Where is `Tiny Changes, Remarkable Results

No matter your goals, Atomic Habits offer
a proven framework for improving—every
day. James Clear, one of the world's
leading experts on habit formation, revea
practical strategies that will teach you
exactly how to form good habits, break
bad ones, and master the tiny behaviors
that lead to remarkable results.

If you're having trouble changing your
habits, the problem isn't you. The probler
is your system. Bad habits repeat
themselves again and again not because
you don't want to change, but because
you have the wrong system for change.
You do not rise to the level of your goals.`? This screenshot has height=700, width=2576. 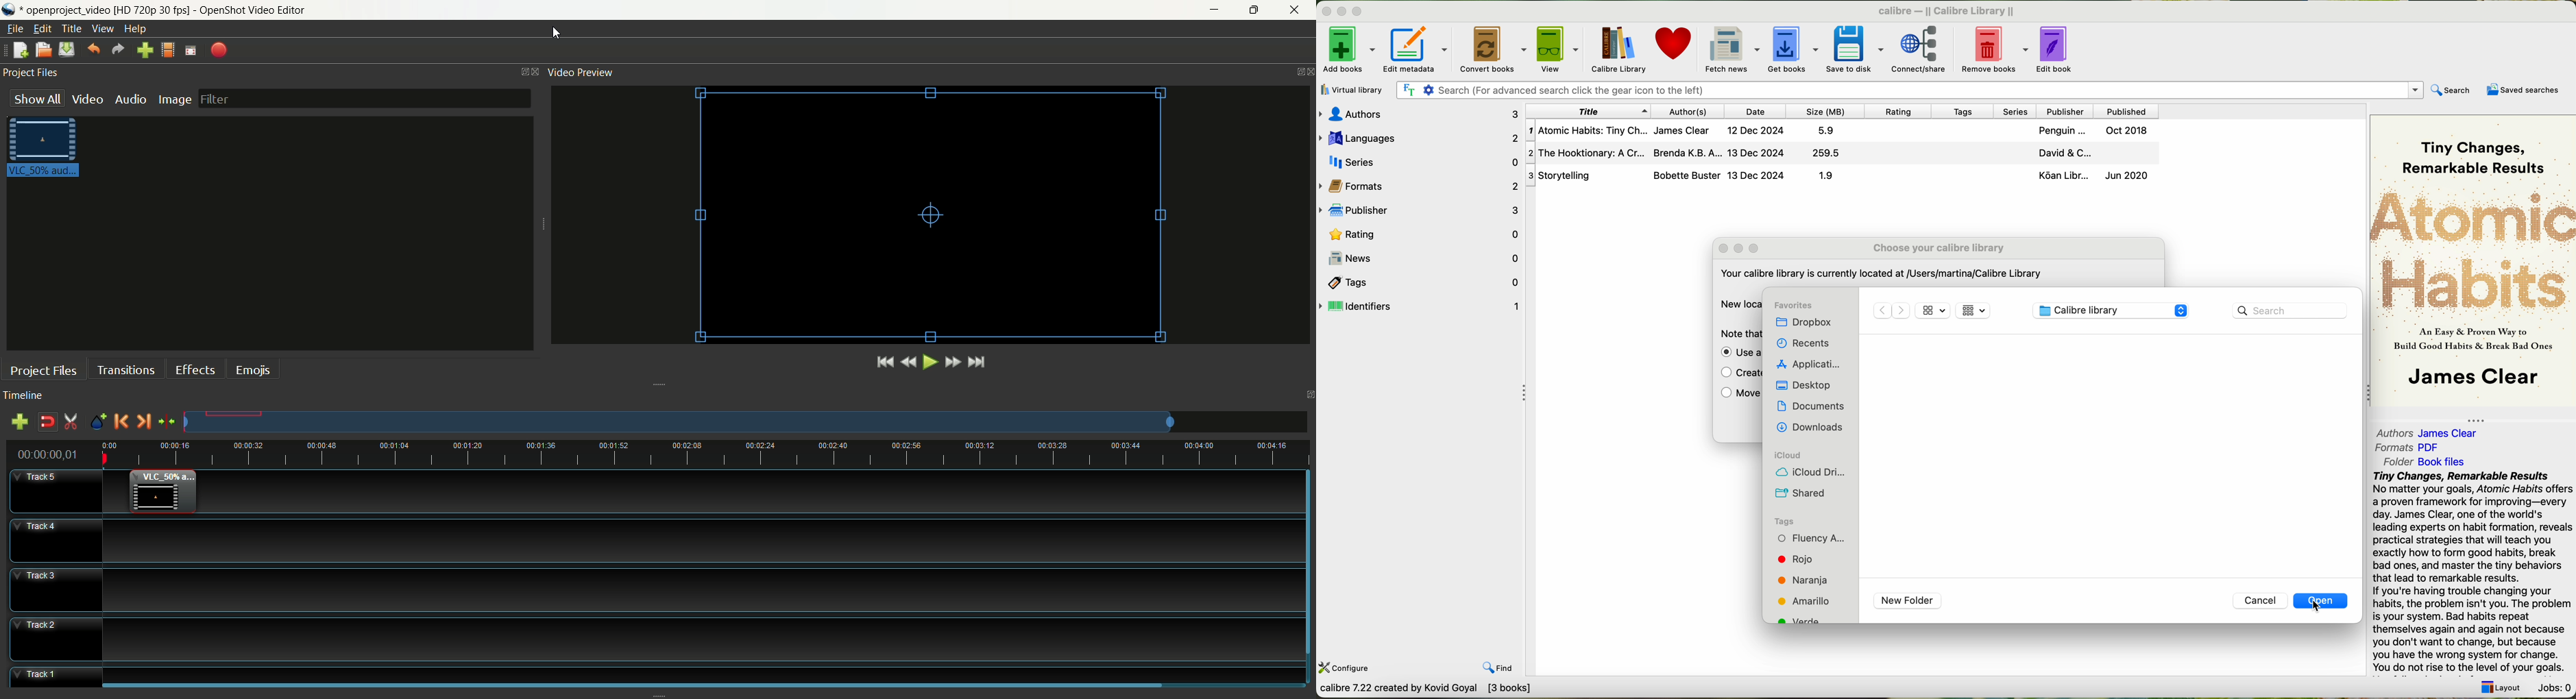
Tiny Changes, Remarkable Results

No matter your goals, Atomic Habits offer
a proven framework for improving—every
day. James Clear, one of the world's
leading experts on habit formation, revea
practical strategies that will teach you
exactly how to form good habits, break
bad ones, and master the tiny behaviors
that lead to remarkable results.

If you're having trouble changing your
habits, the problem isn't you. The probler
is your system. Bad habits repeat
themselves again and again not because
you don't want to change, but because
you have the wrong system for change.
You do not rise to the level of your goals. is located at coordinates (2471, 572).